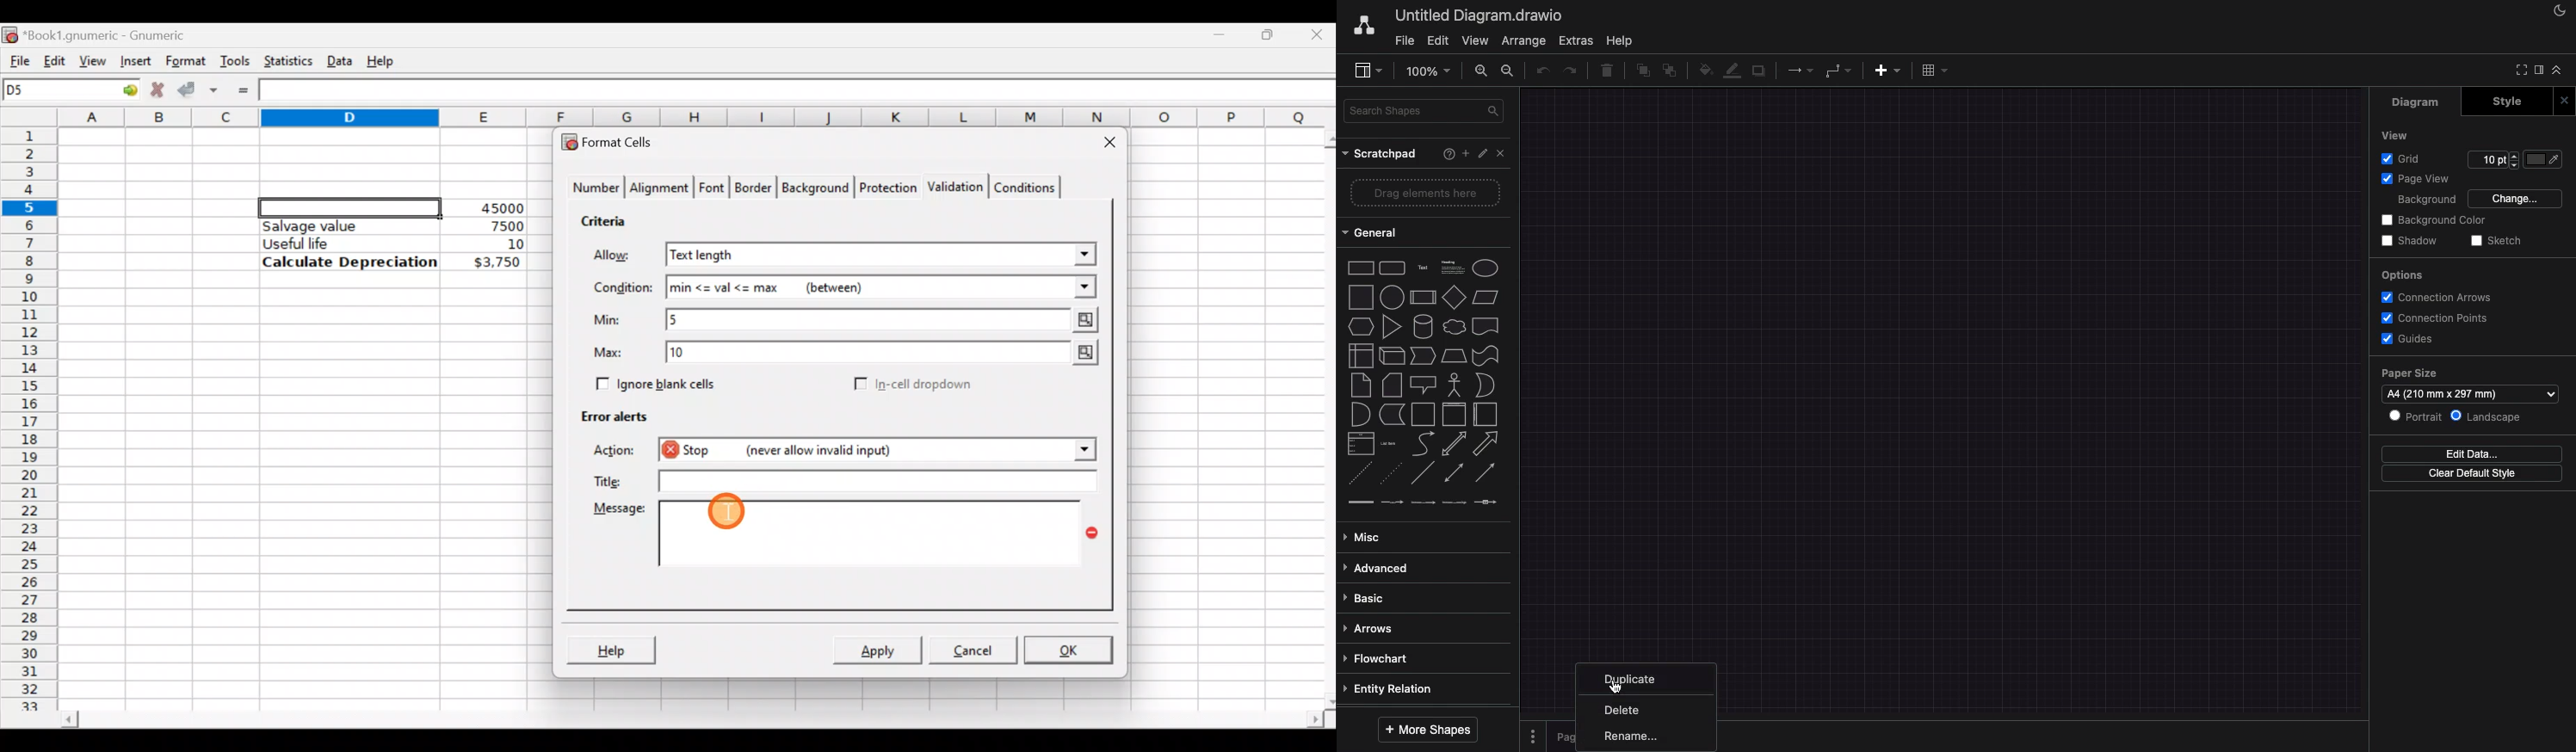 This screenshot has width=2576, height=756. What do you see at coordinates (1620, 41) in the screenshot?
I see `help` at bounding box center [1620, 41].